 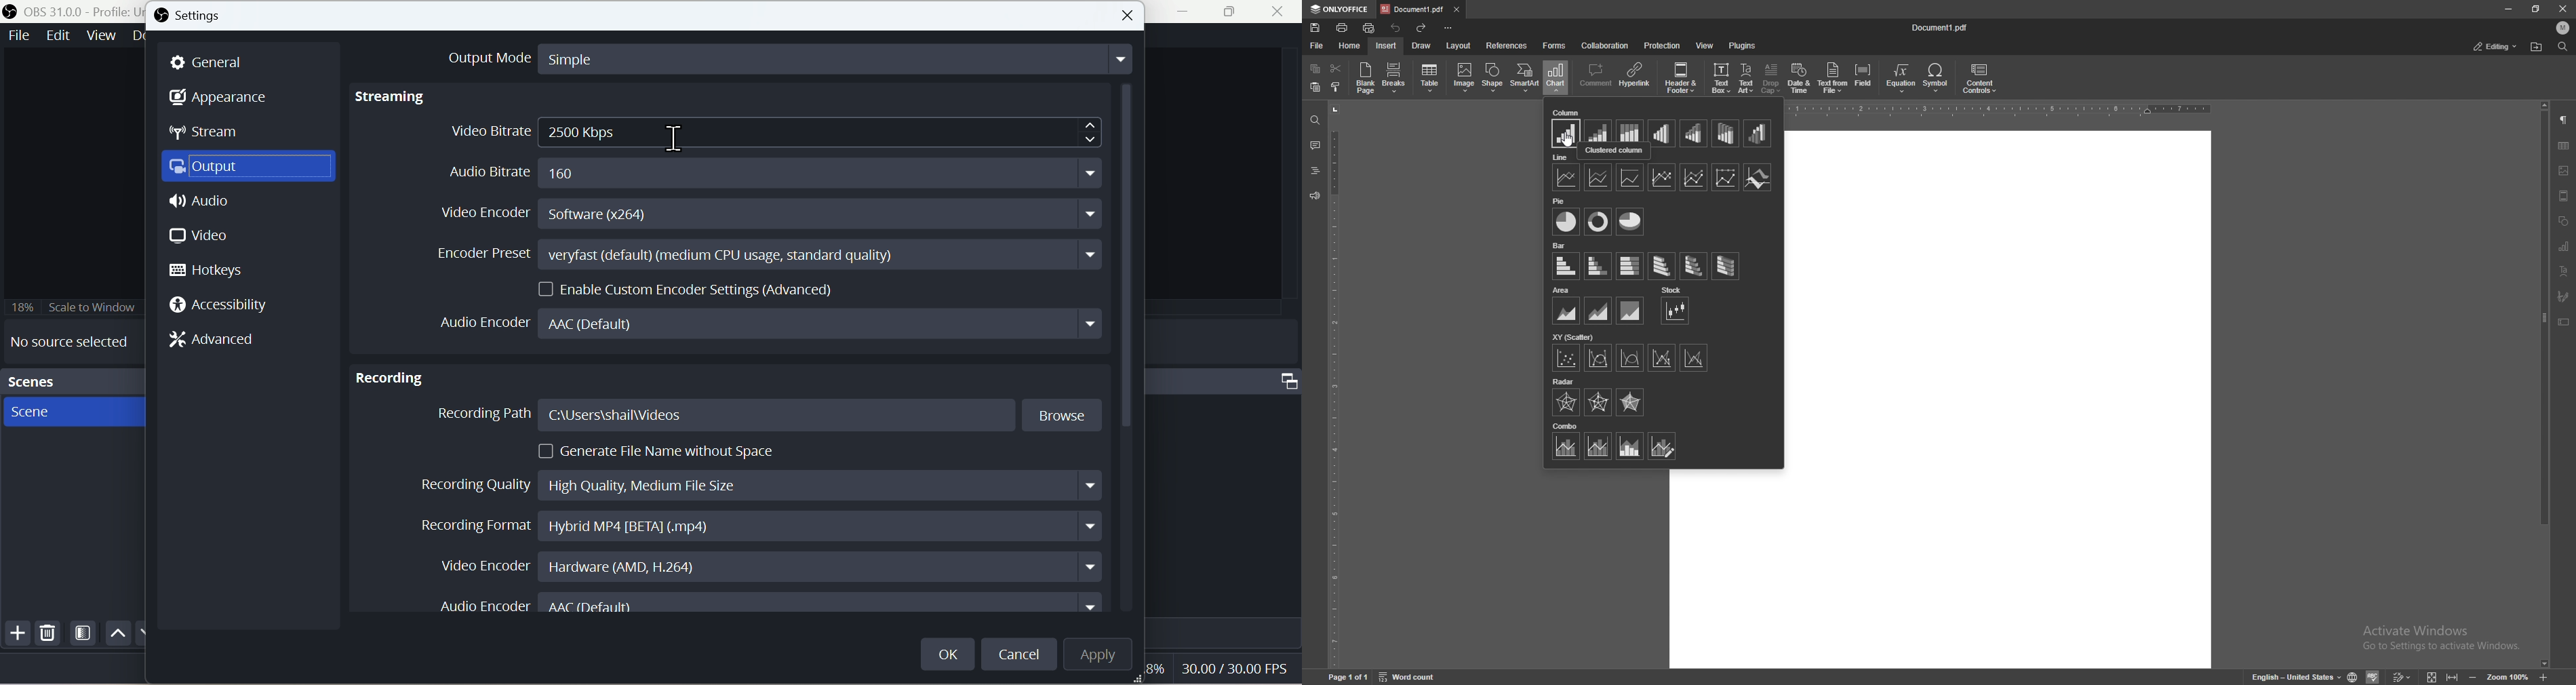 I want to click on horizontal scale, so click(x=2004, y=109).